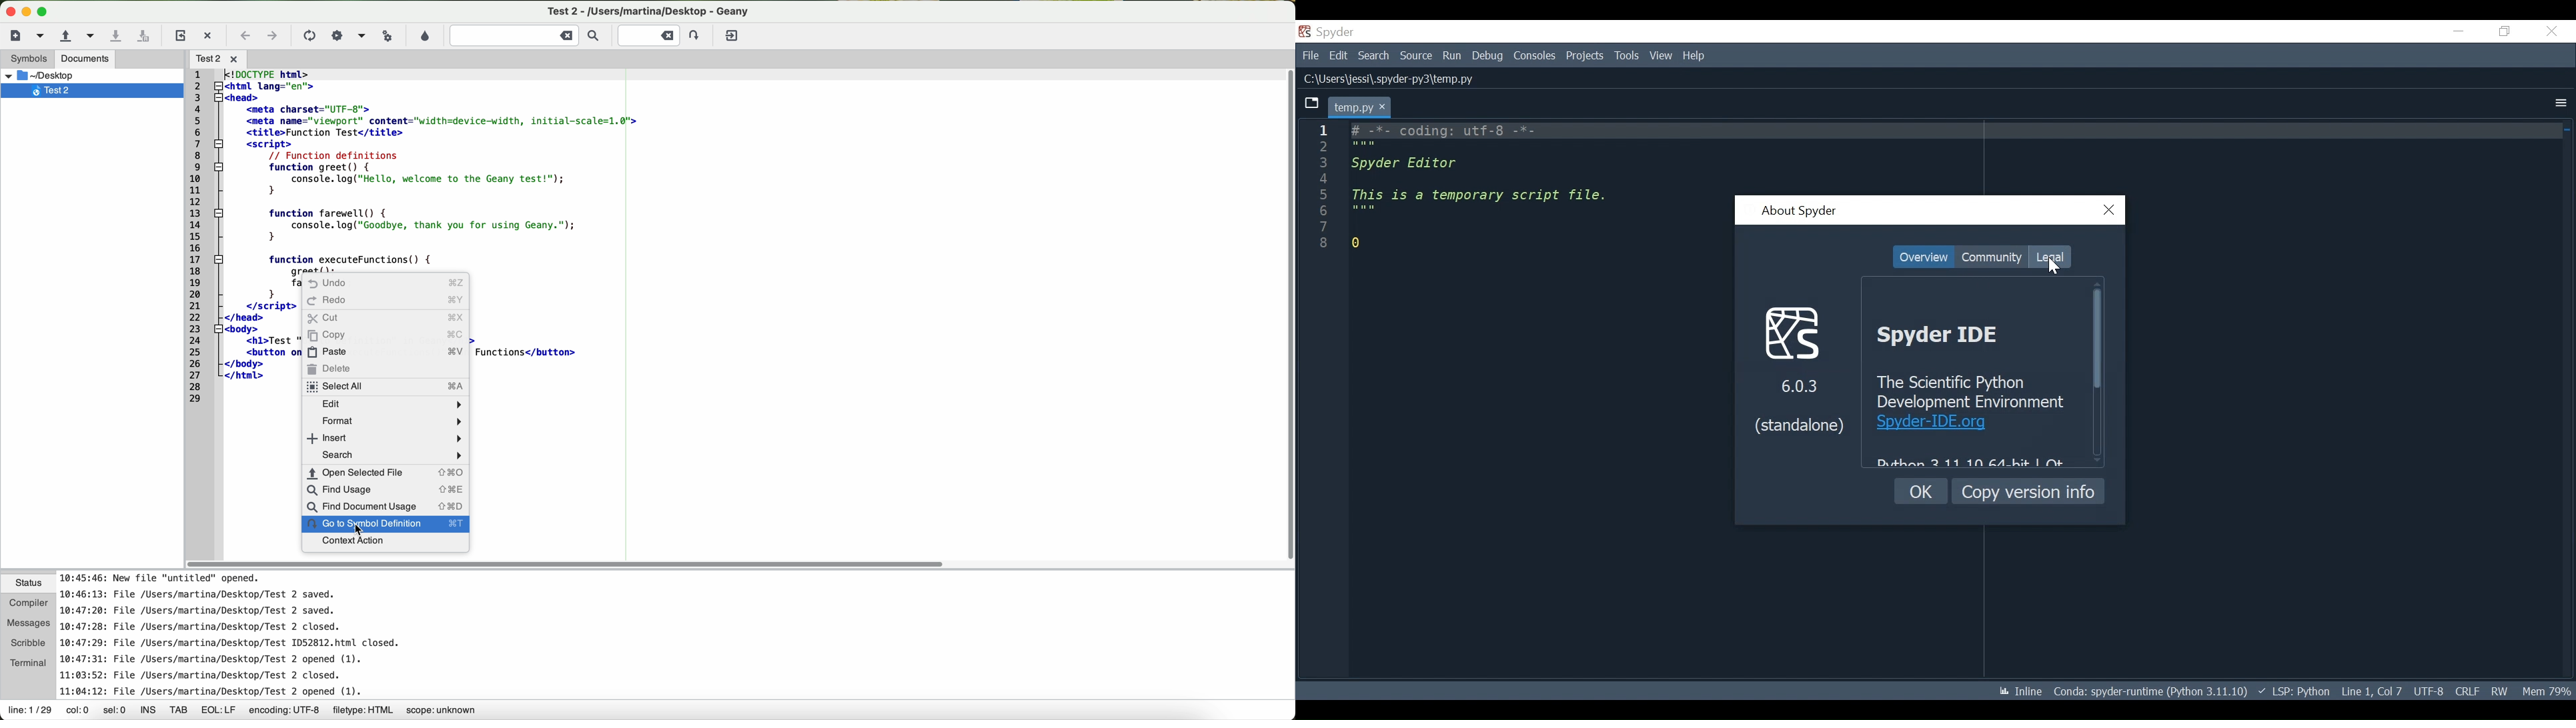 This screenshot has height=728, width=2576. What do you see at coordinates (2458, 31) in the screenshot?
I see `Minimize` at bounding box center [2458, 31].